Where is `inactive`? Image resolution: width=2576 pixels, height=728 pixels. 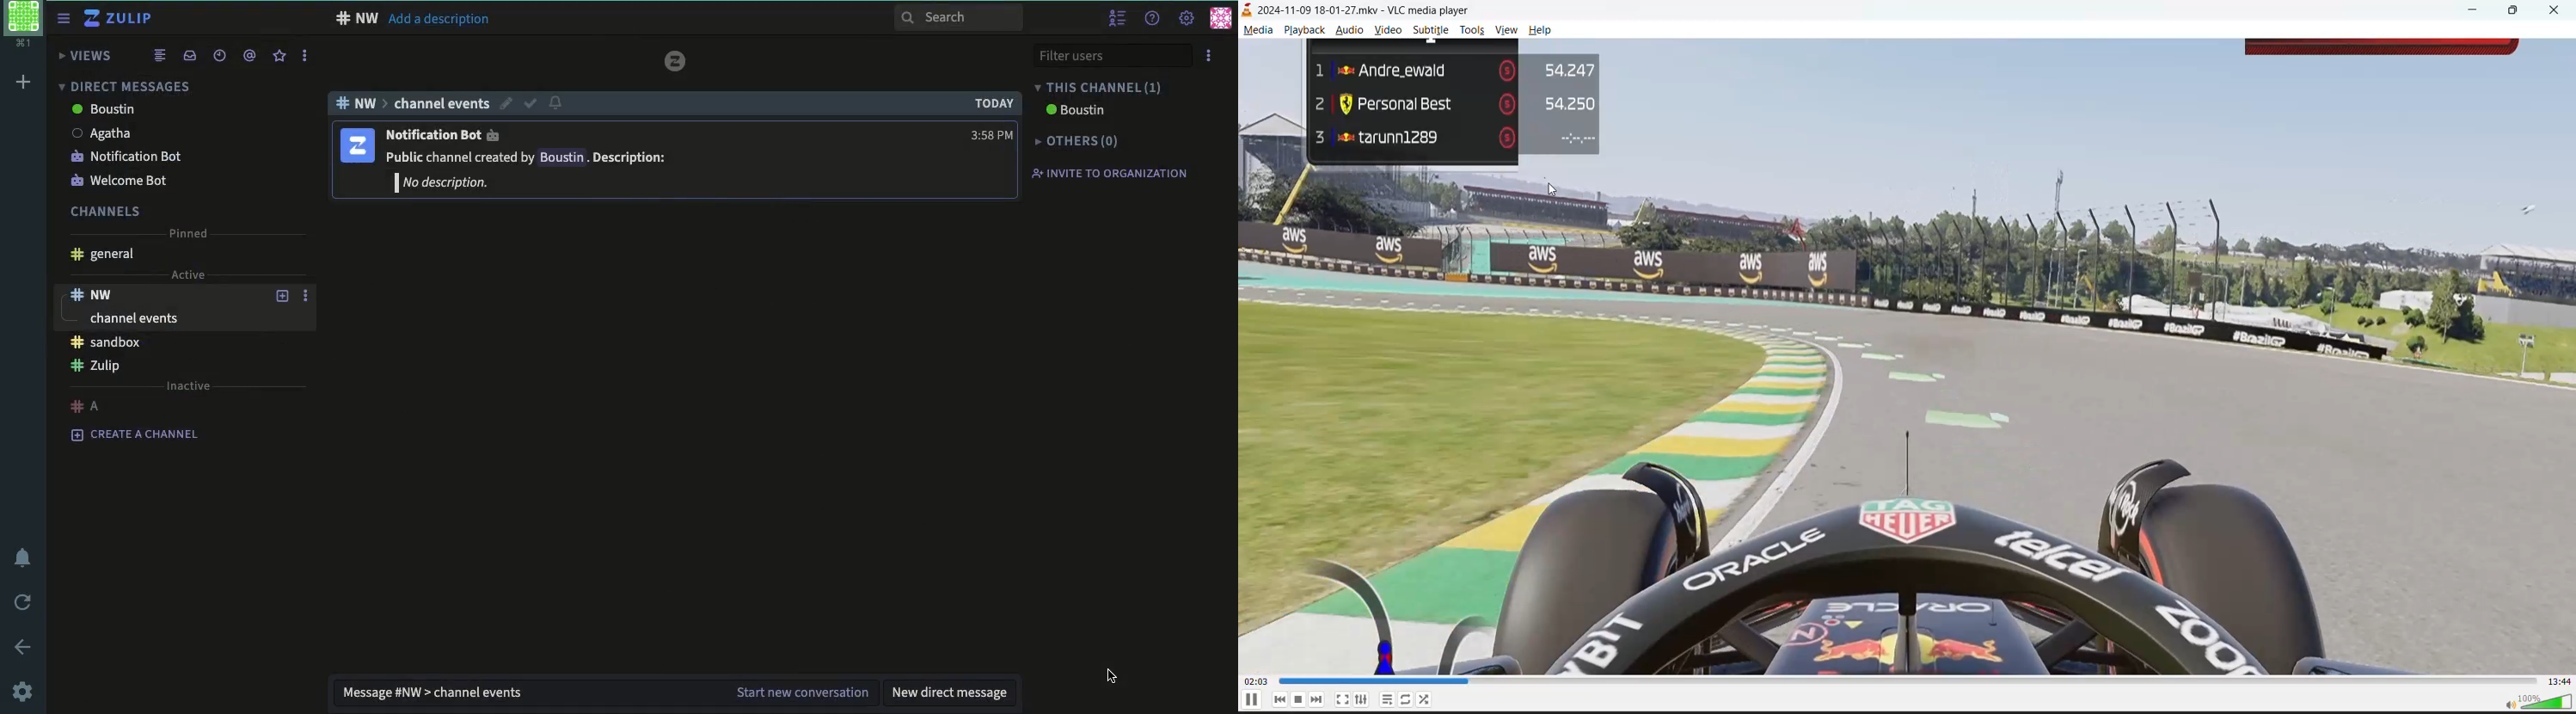
inactive is located at coordinates (186, 387).